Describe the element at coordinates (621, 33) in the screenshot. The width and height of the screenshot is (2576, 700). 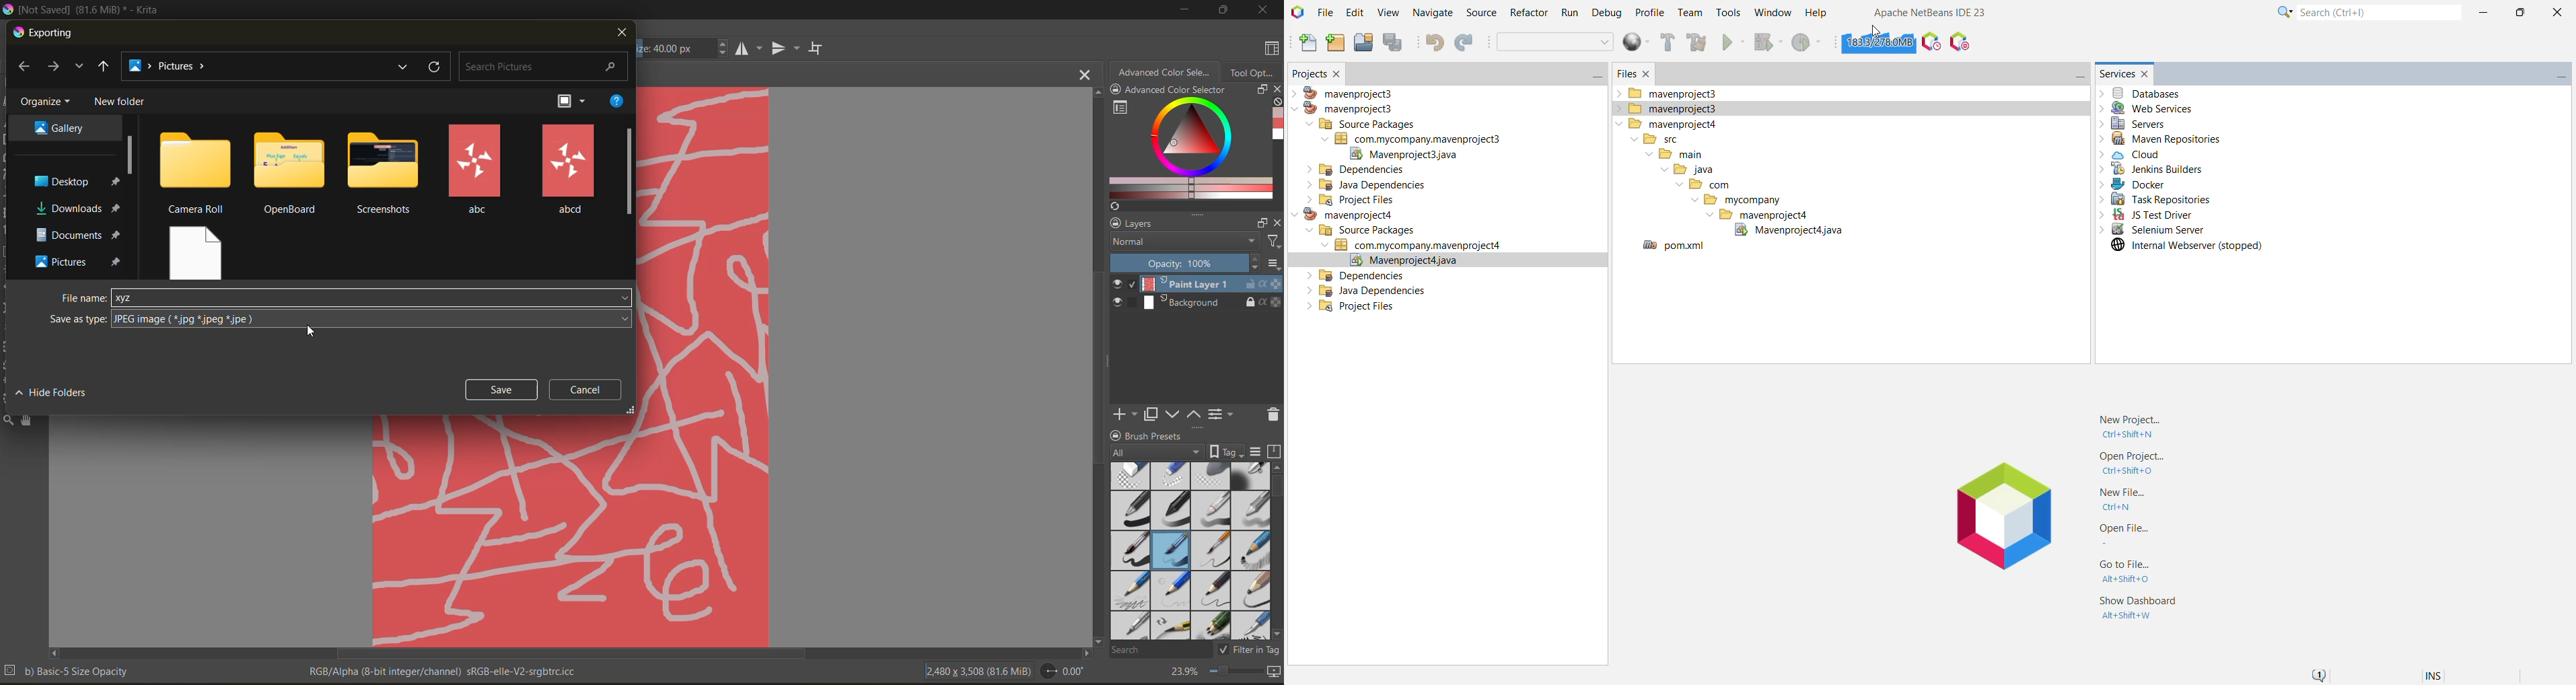
I see `close` at that location.